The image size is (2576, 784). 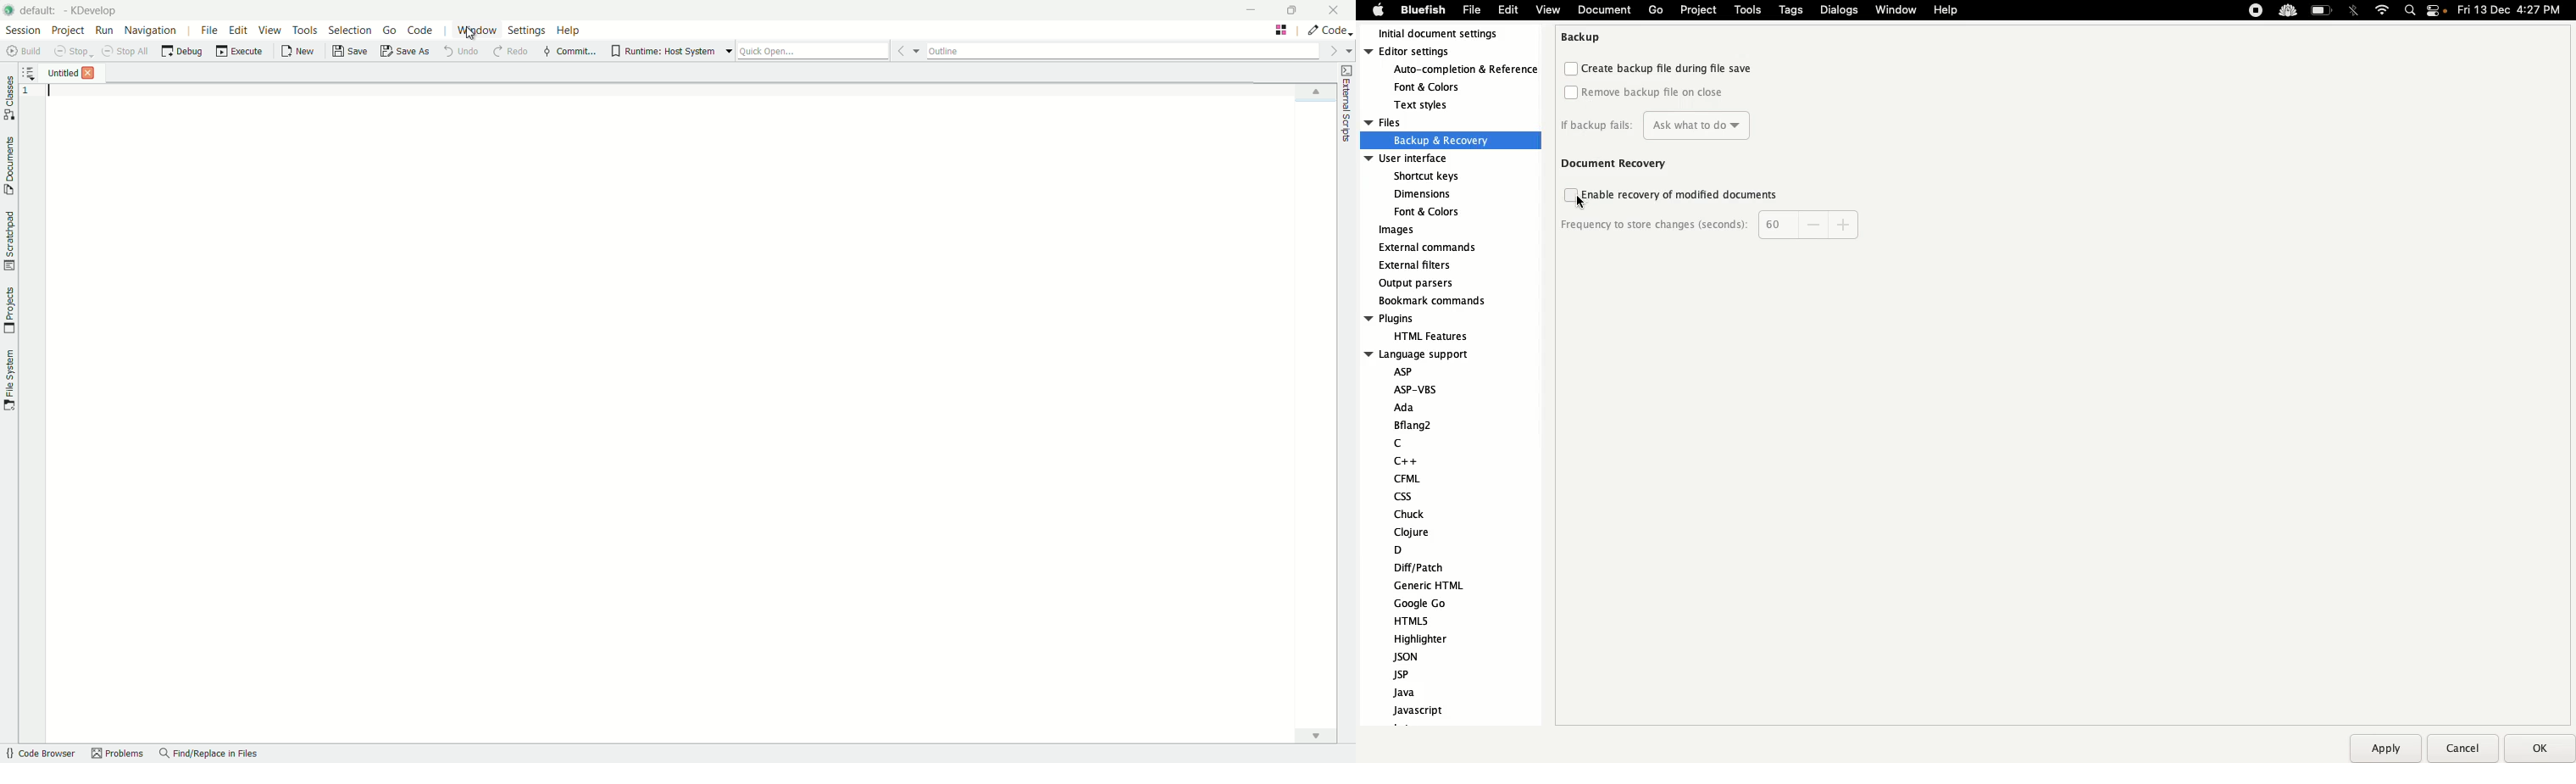 I want to click on Frequency to story changes , so click(x=1707, y=226).